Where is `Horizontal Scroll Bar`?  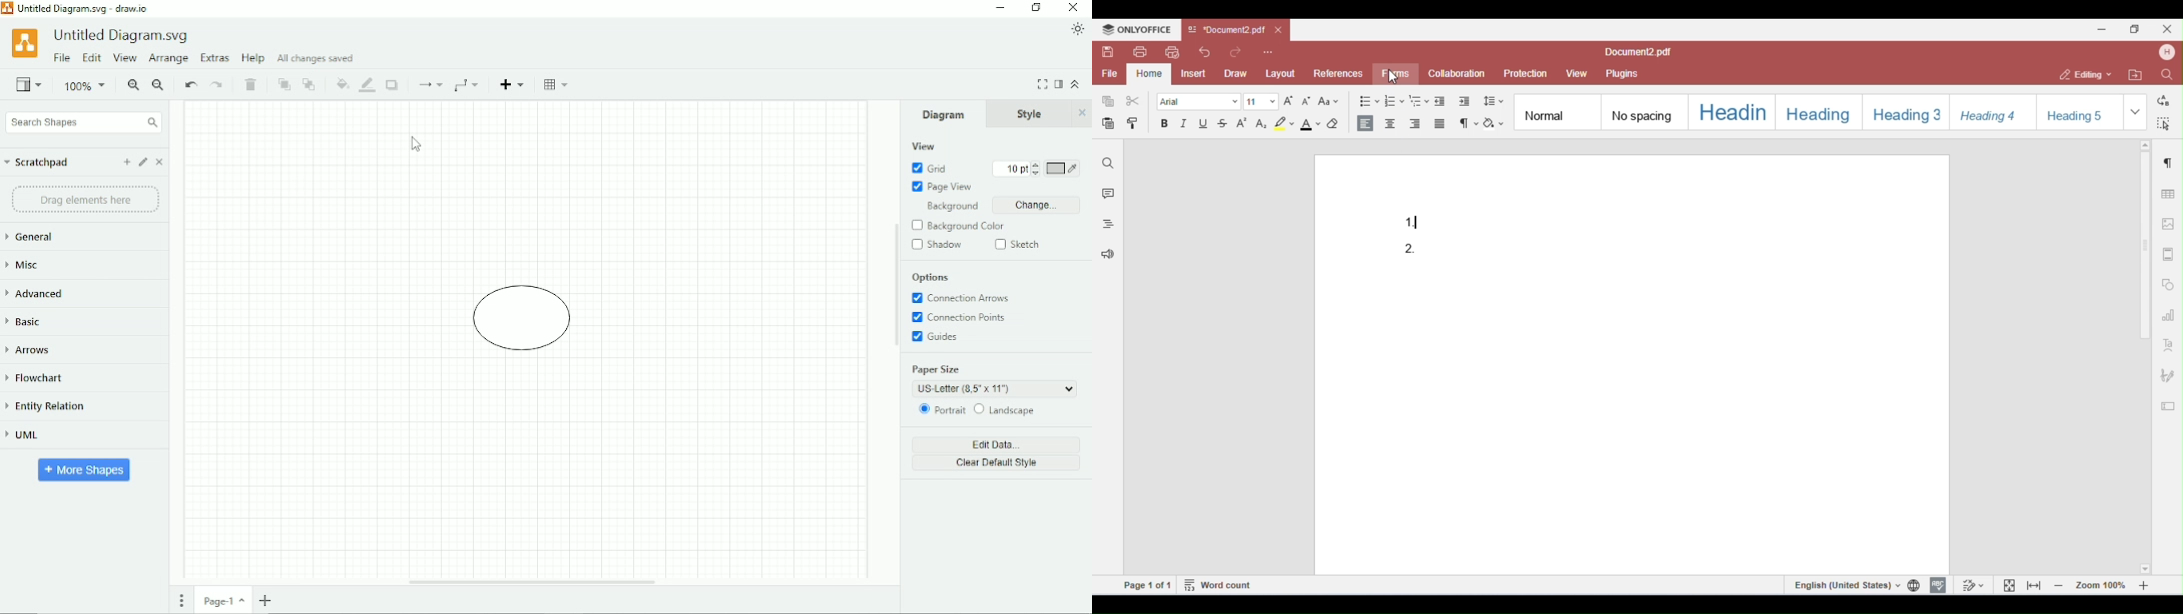 Horizontal Scroll Bar is located at coordinates (530, 582).